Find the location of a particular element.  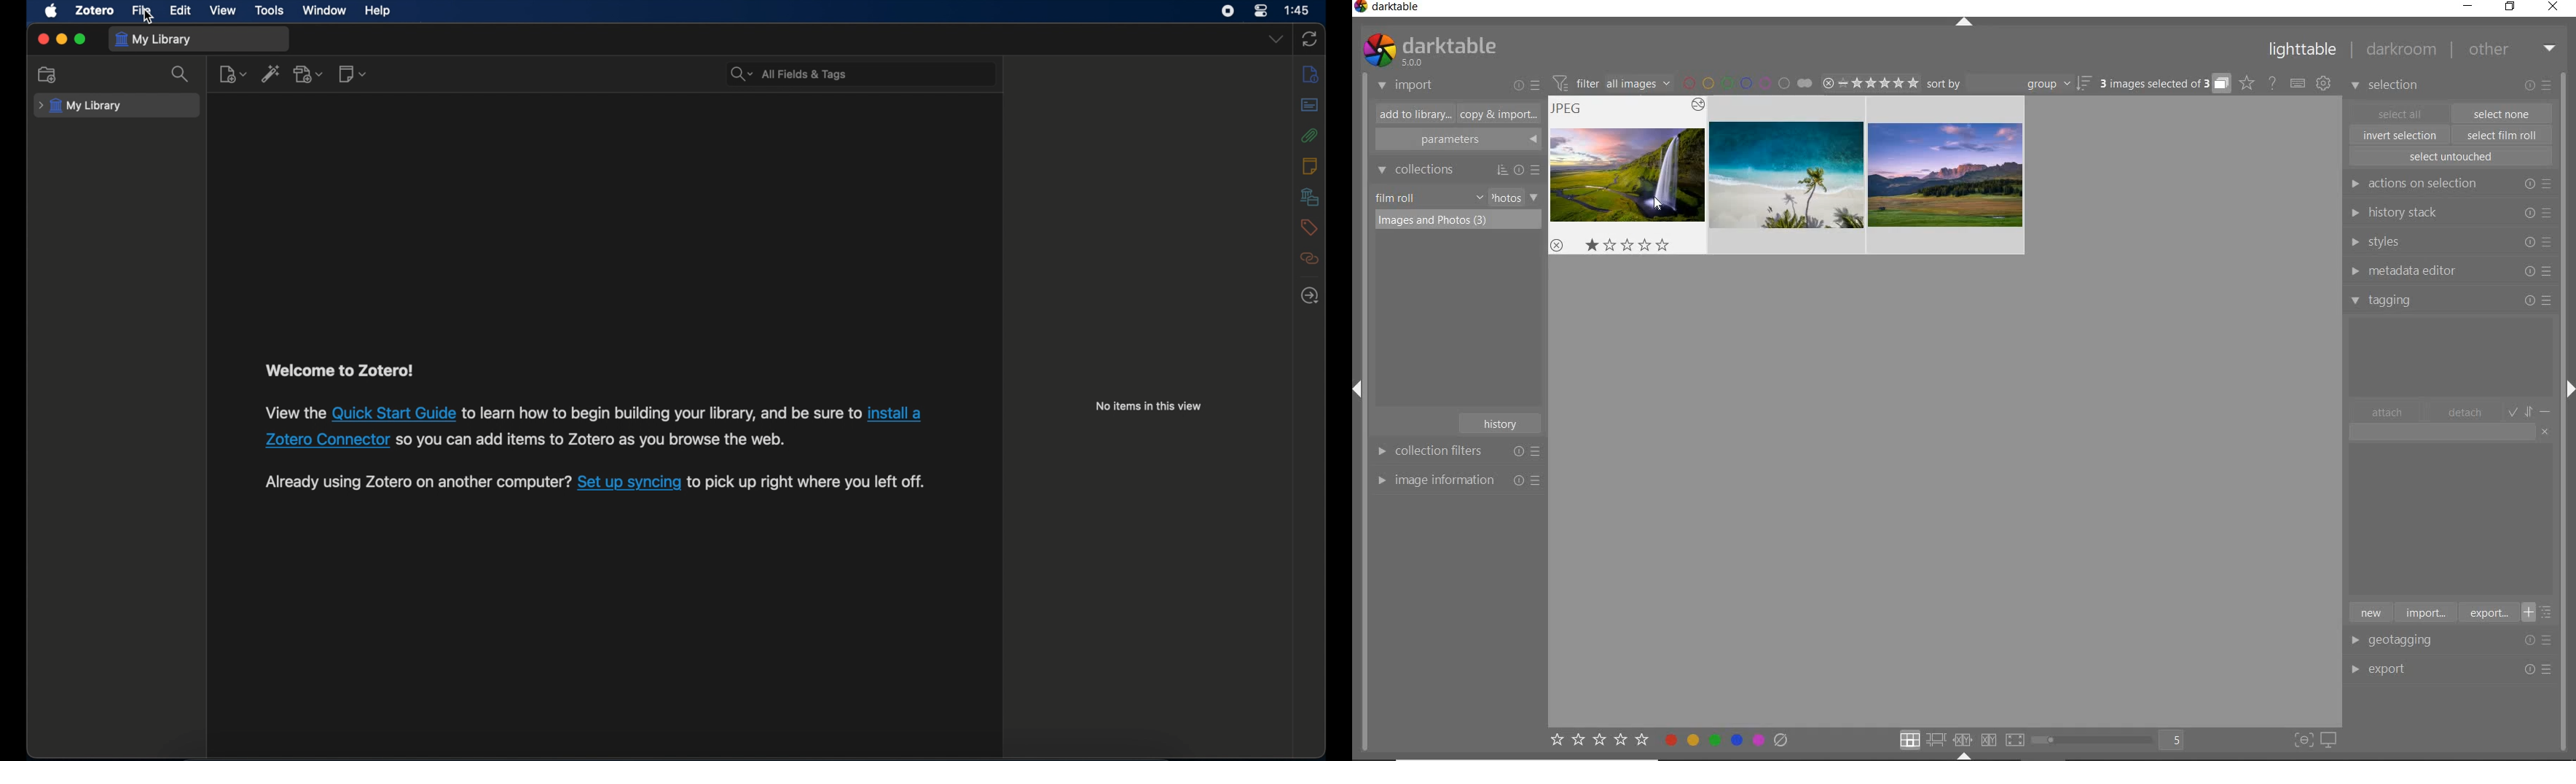

collection filters is located at coordinates (1456, 450).